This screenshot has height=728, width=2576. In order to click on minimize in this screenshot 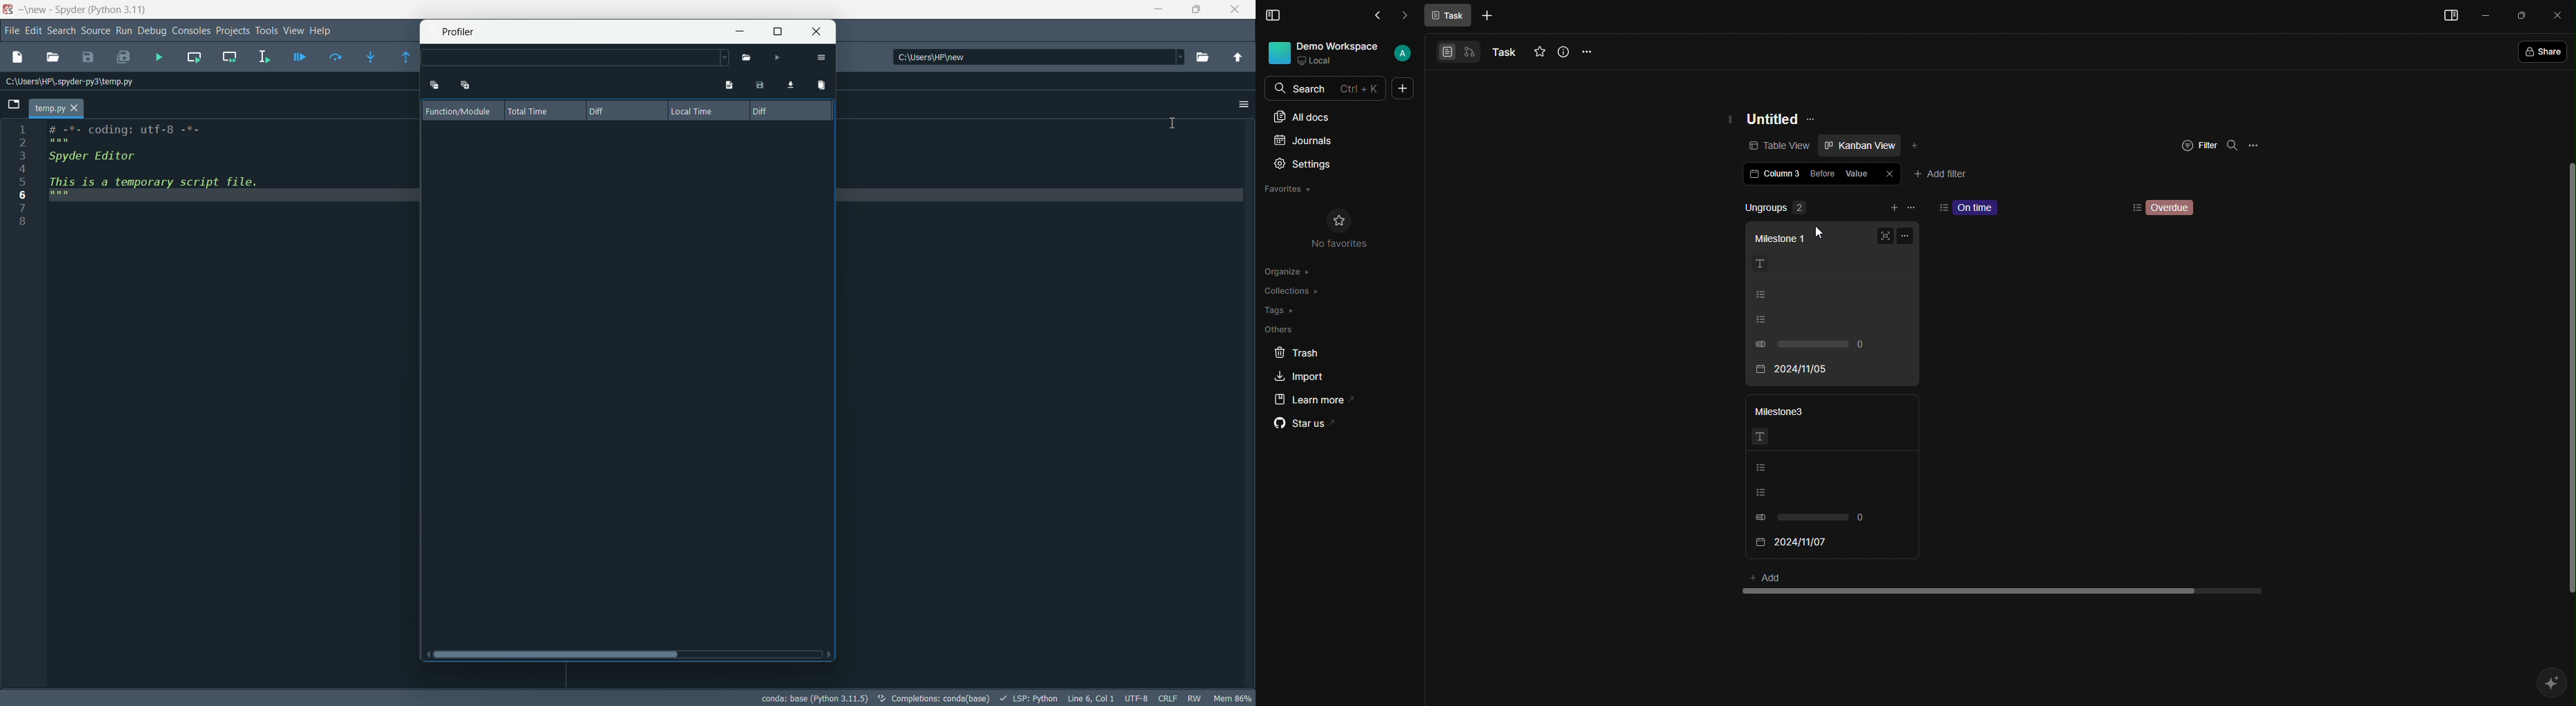, I will do `click(1159, 10)`.